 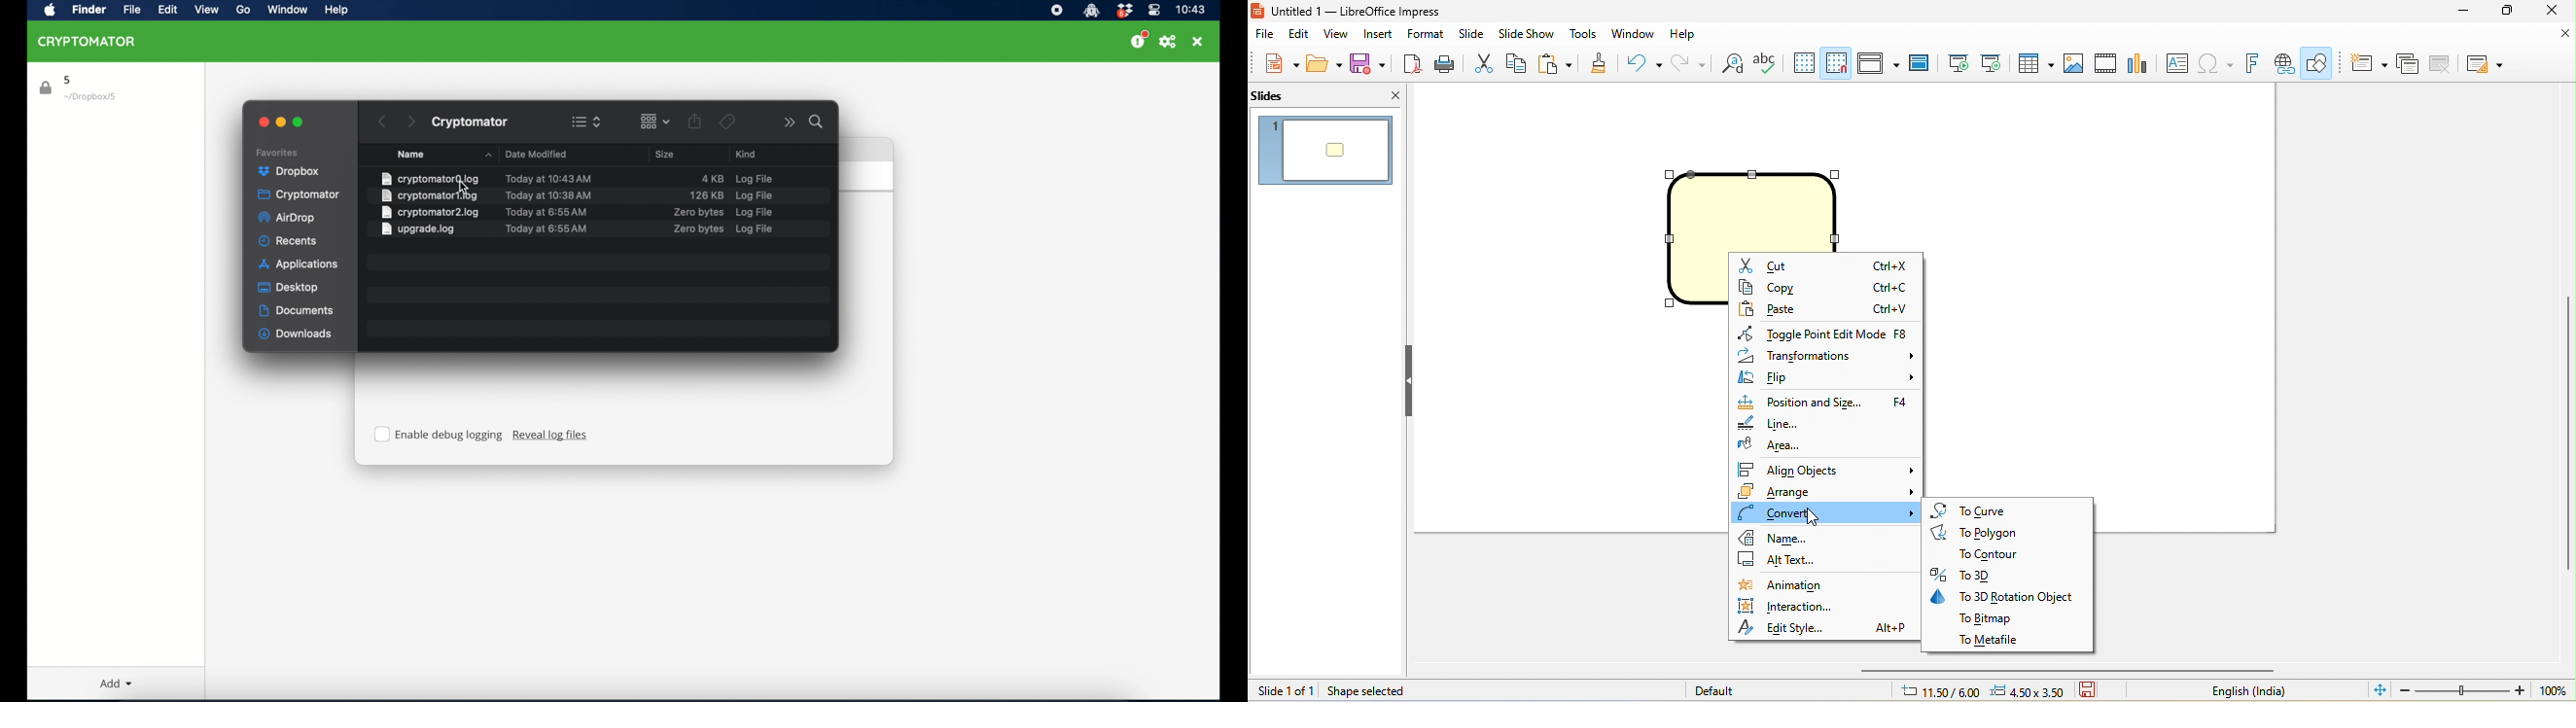 What do you see at coordinates (2218, 63) in the screenshot?
I see `special character` at bounding box center [2218, 63].